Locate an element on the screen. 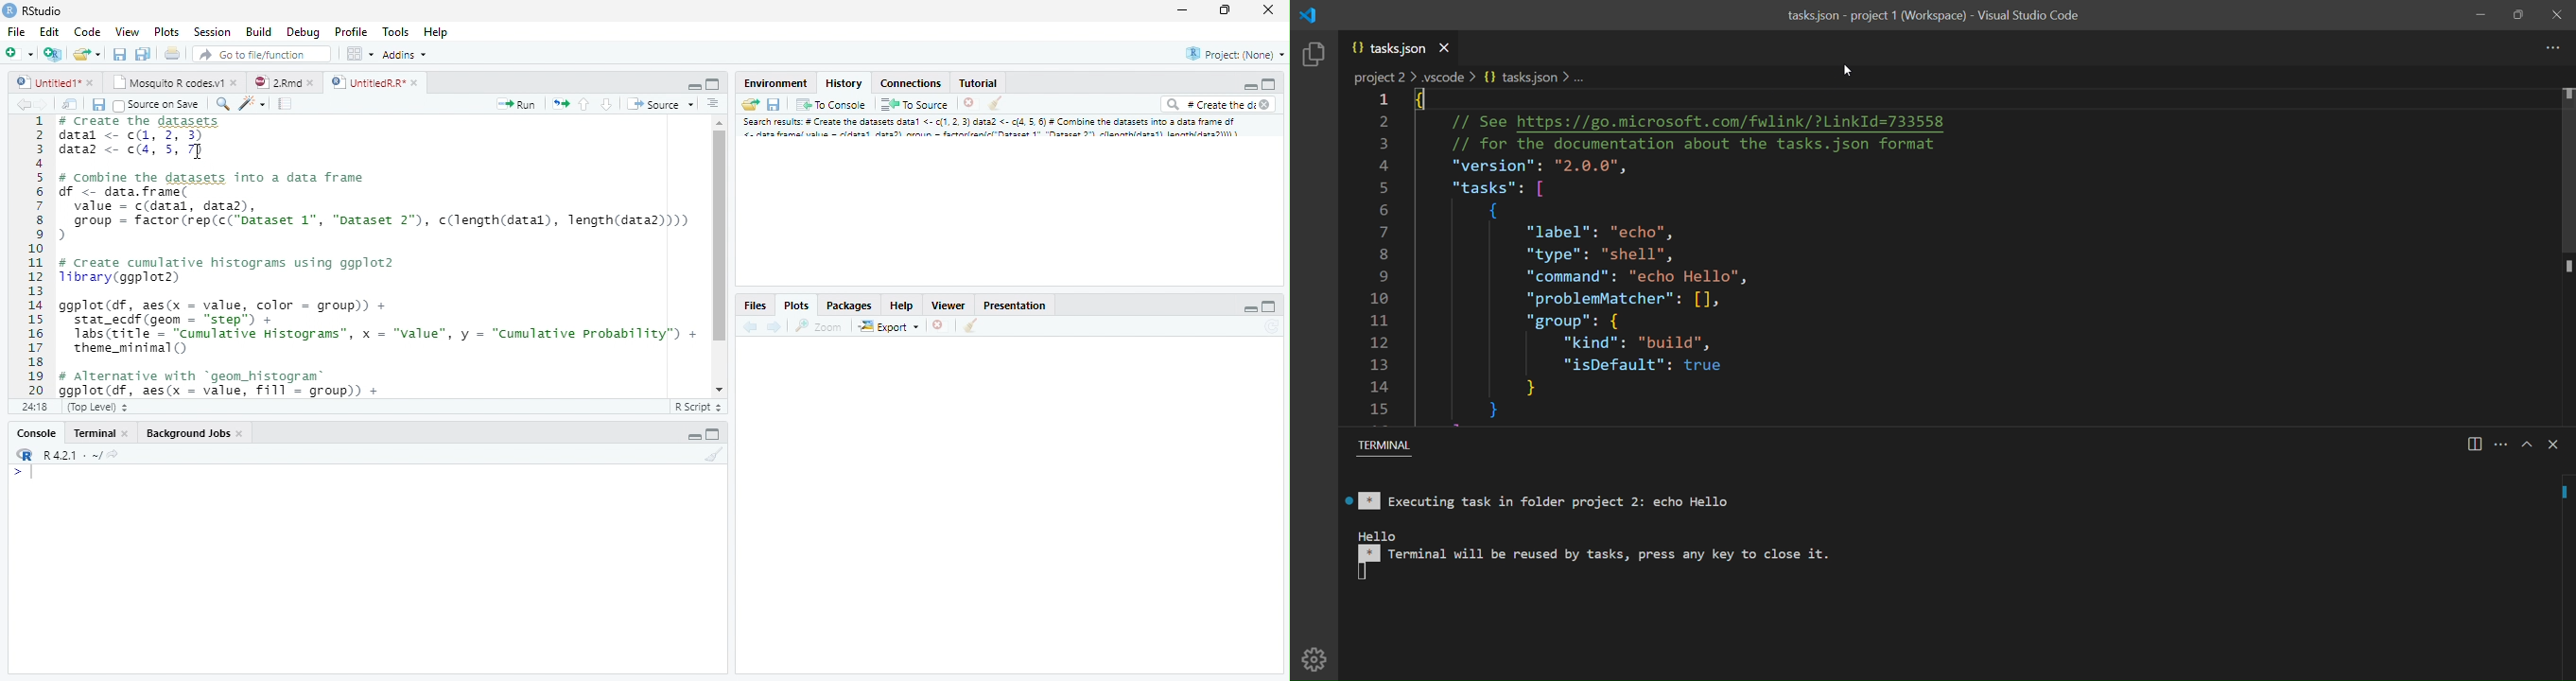 This screenshot has height=700, width=2576. Edit is located at coordinates (50, 33).